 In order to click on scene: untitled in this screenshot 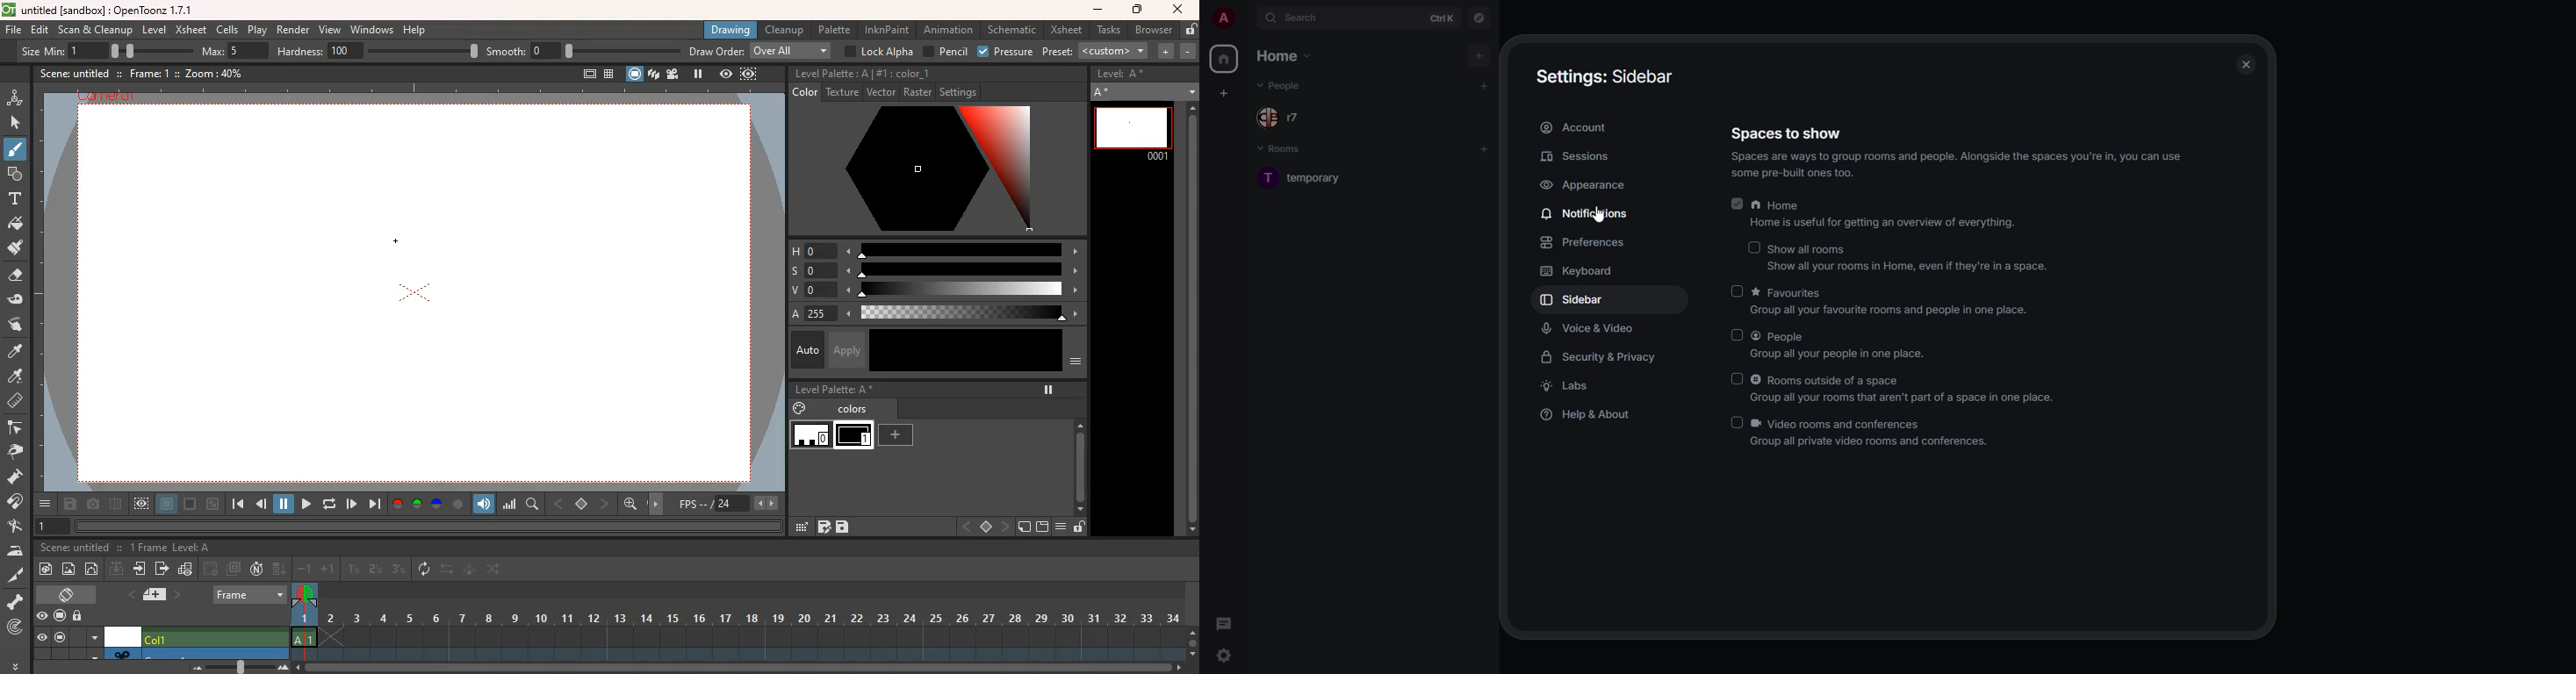, I will do `click(74, 73)`.